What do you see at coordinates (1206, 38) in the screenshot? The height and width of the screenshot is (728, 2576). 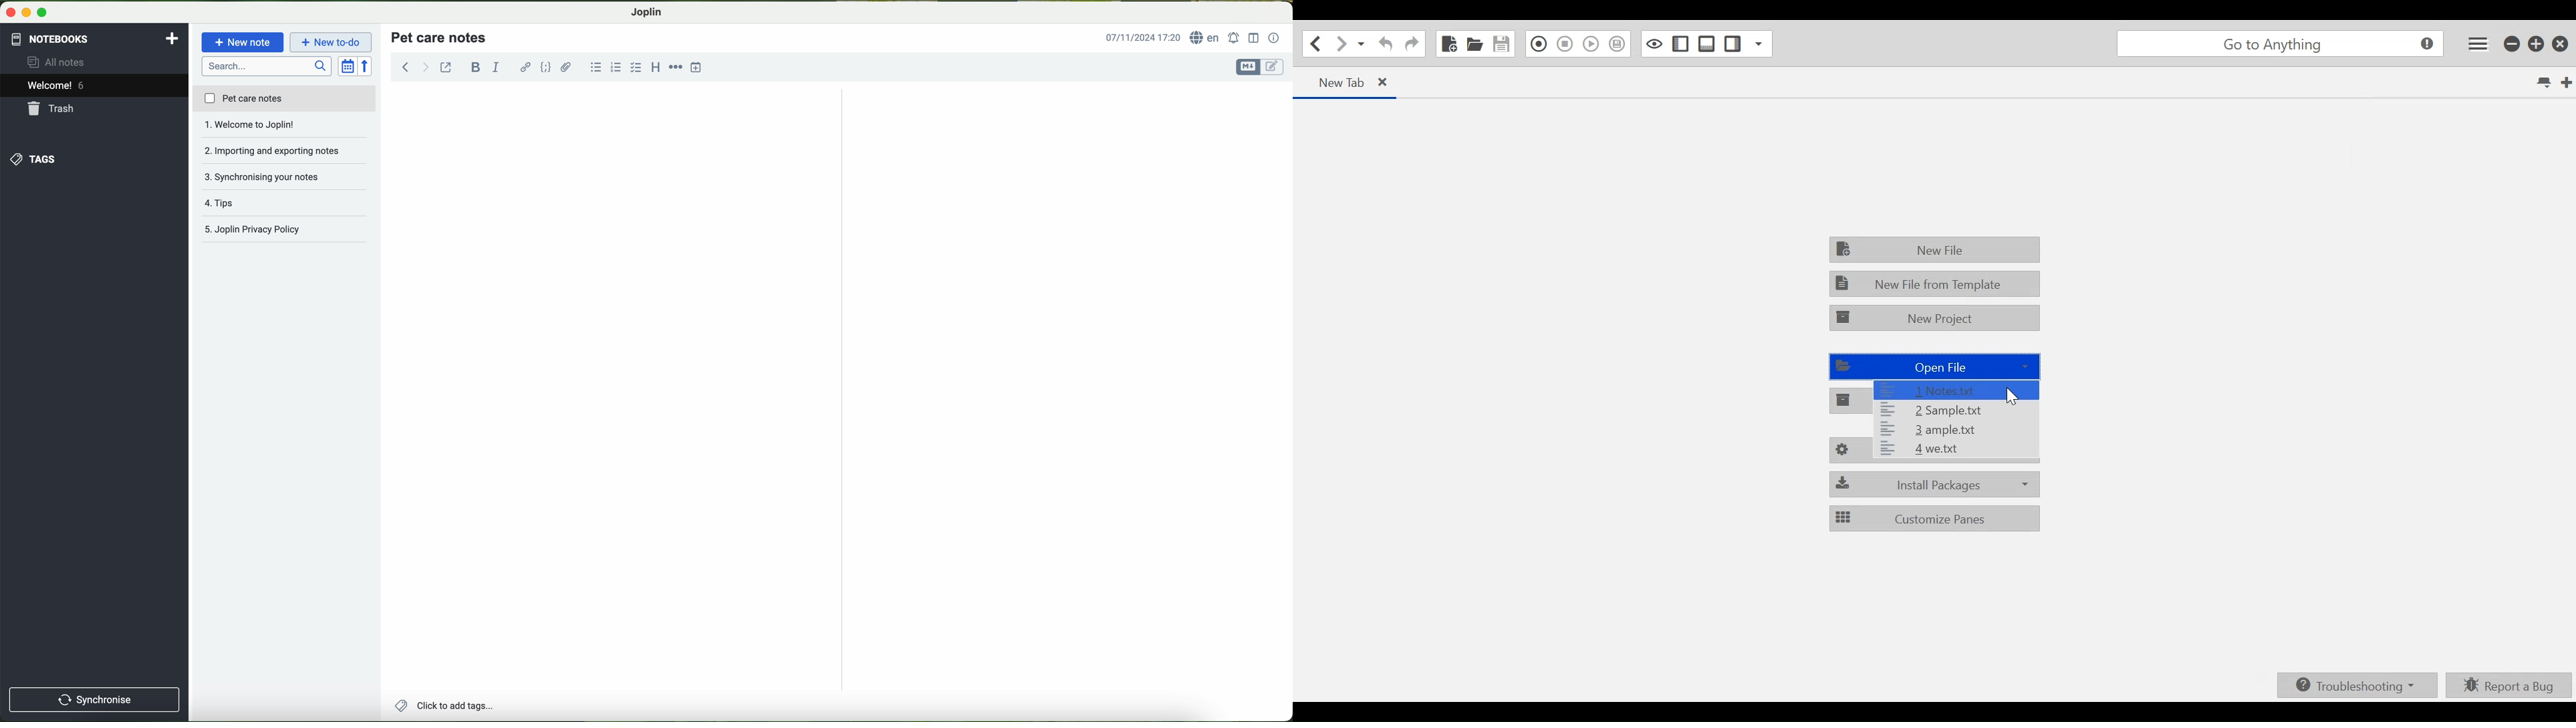 I see `language` at bounding box center [1206, 38].